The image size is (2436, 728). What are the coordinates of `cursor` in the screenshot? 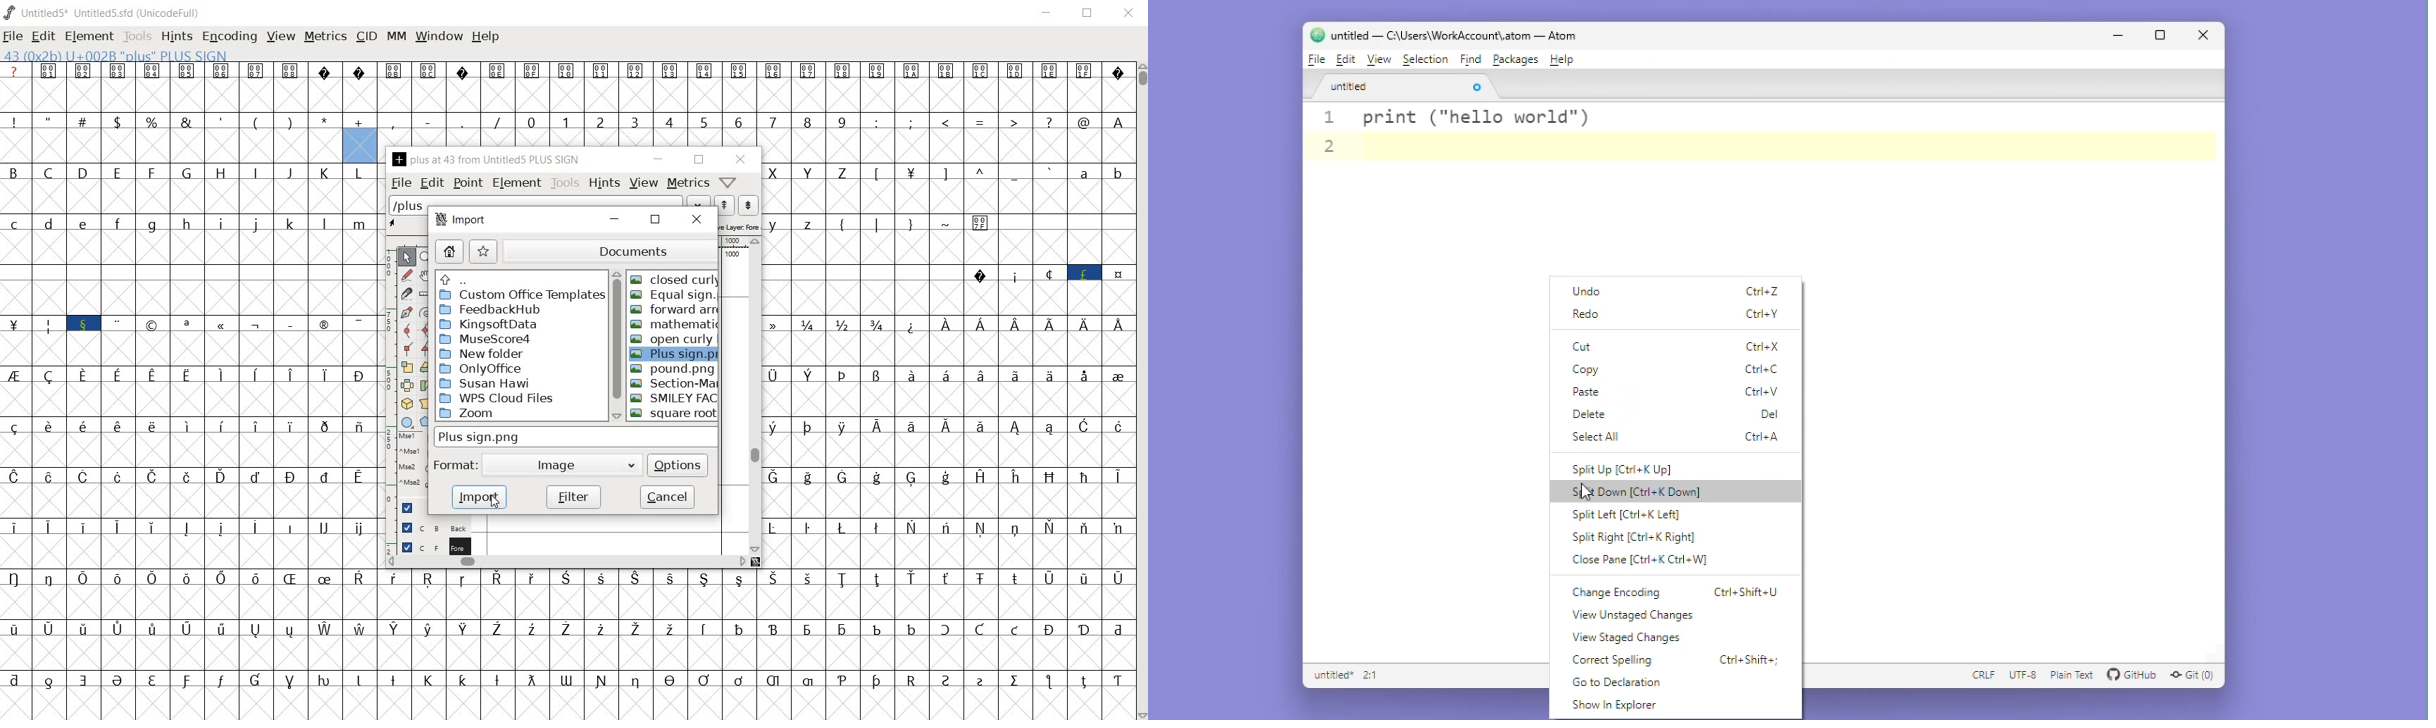 It's located at (1585, 494).